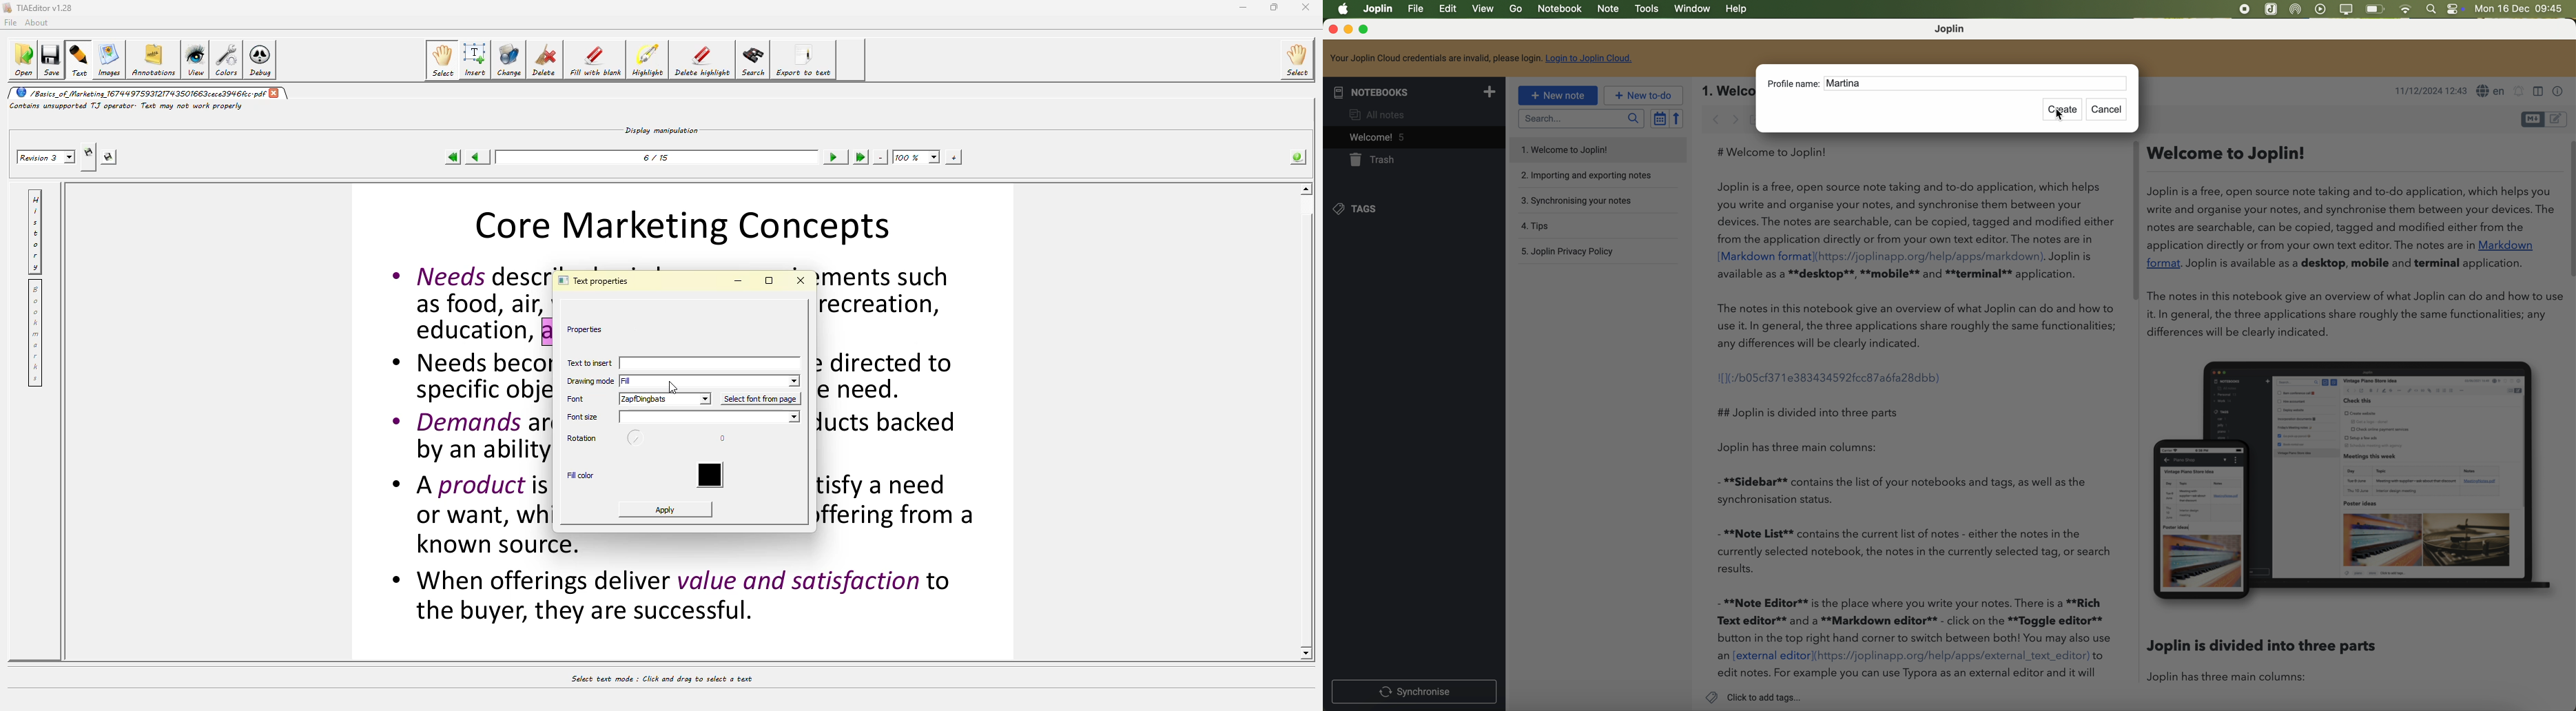 The height and width of the screenshot is (728, 2576). Describe the element at coordinates (1931, 256) in the screenshot. I see `(https://joplinapp.org/help/apps/markdown)` at that location.